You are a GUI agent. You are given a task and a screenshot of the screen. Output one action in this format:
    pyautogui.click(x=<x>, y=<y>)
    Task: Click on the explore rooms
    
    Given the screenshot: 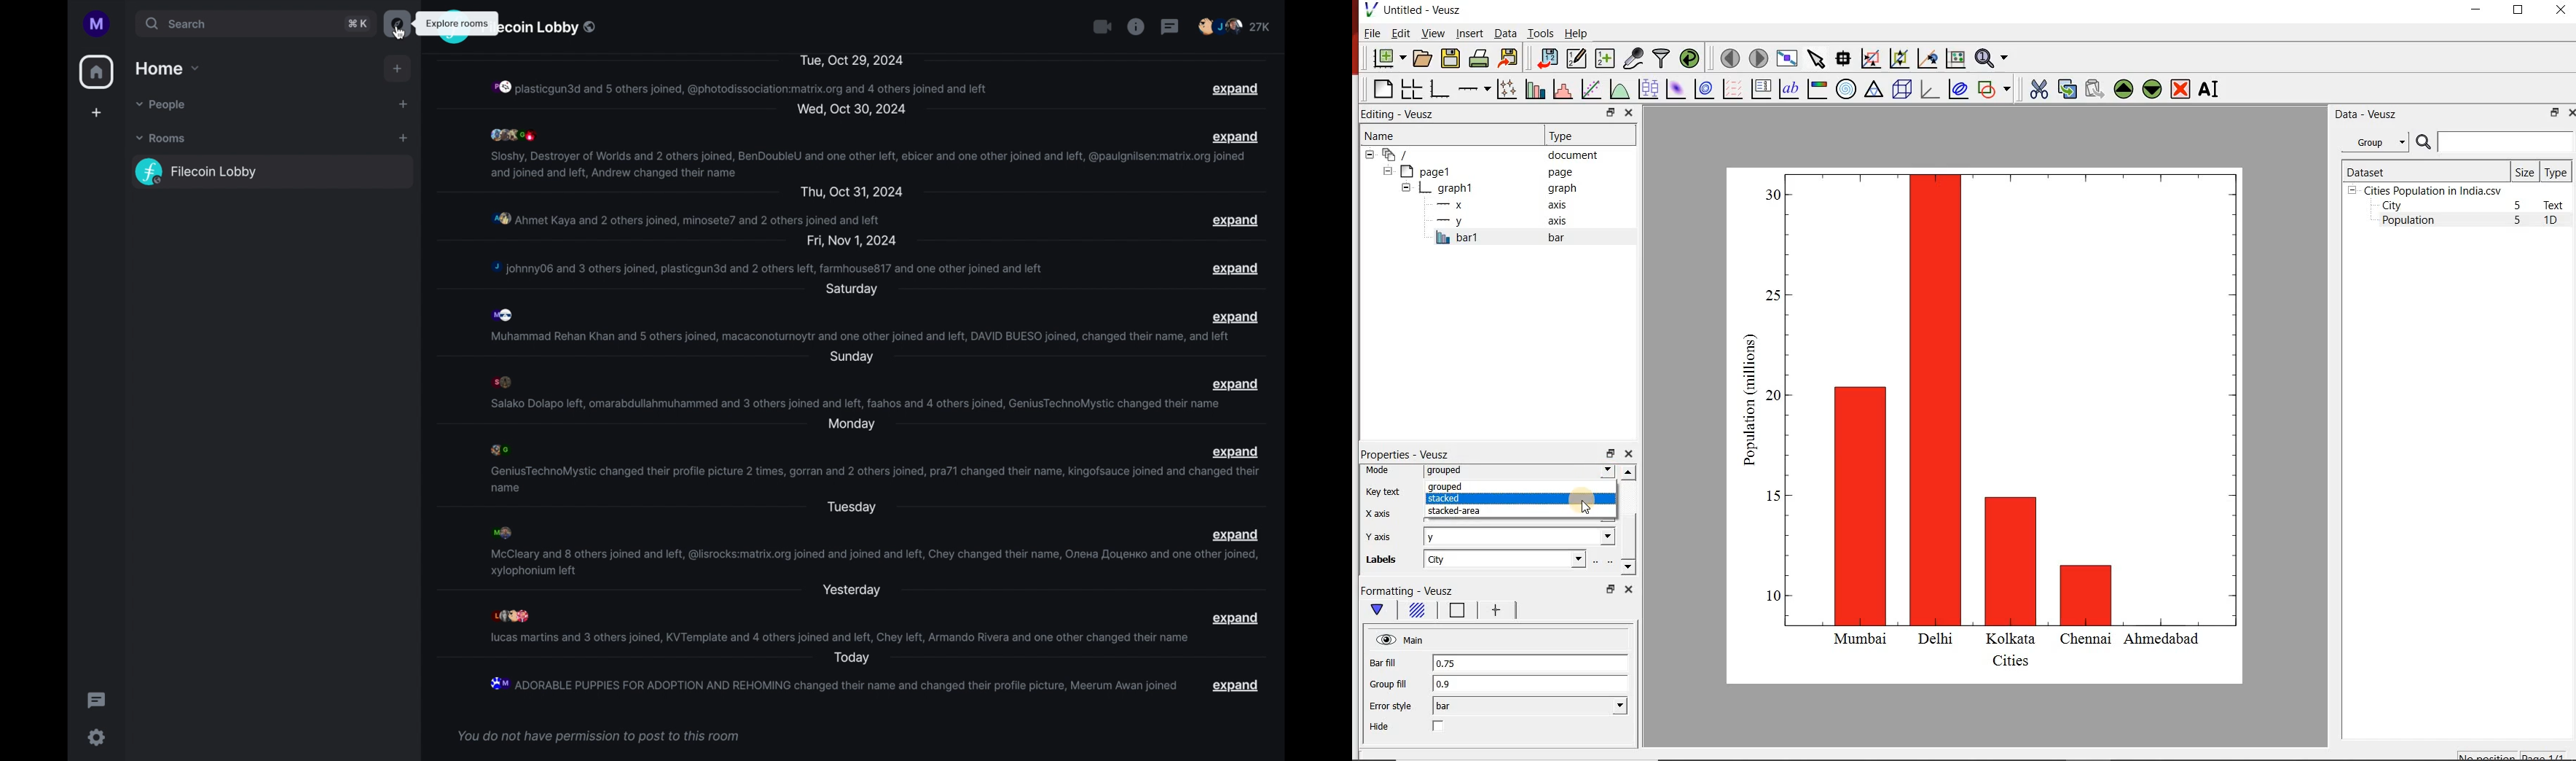 What is the action you would take?
    pyautogui.click(x=457, y=24)
    